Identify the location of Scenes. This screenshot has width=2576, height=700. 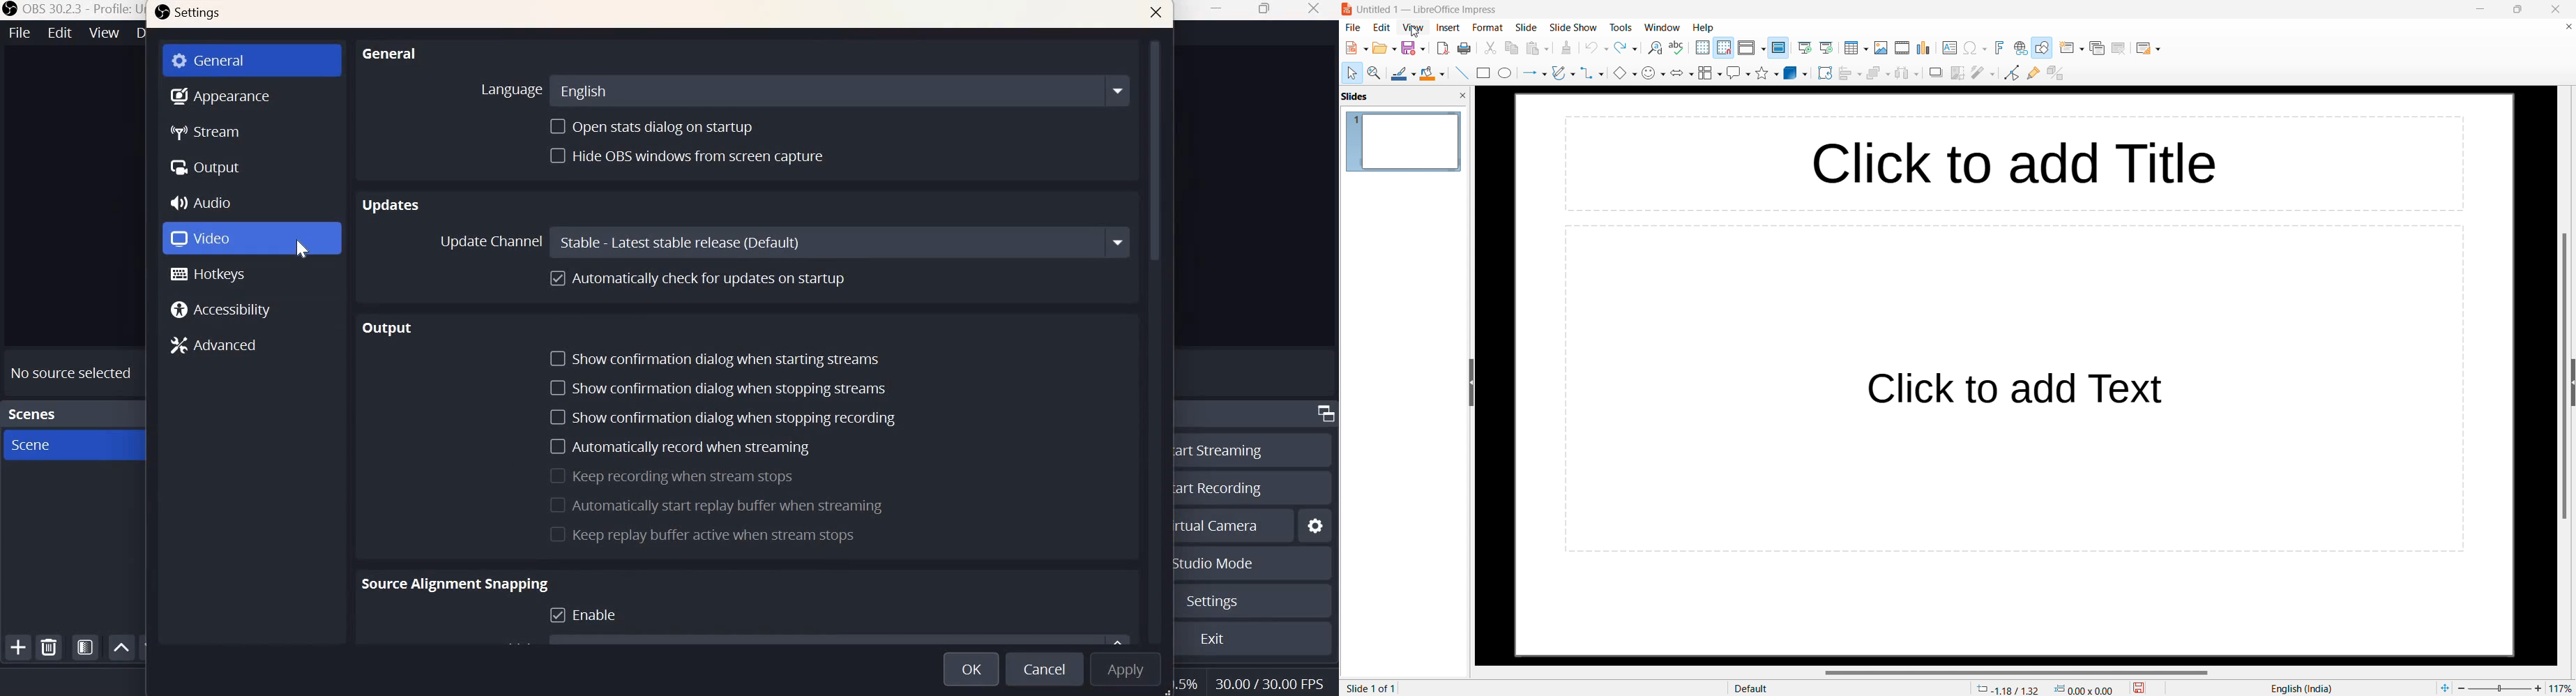
(33, 412).